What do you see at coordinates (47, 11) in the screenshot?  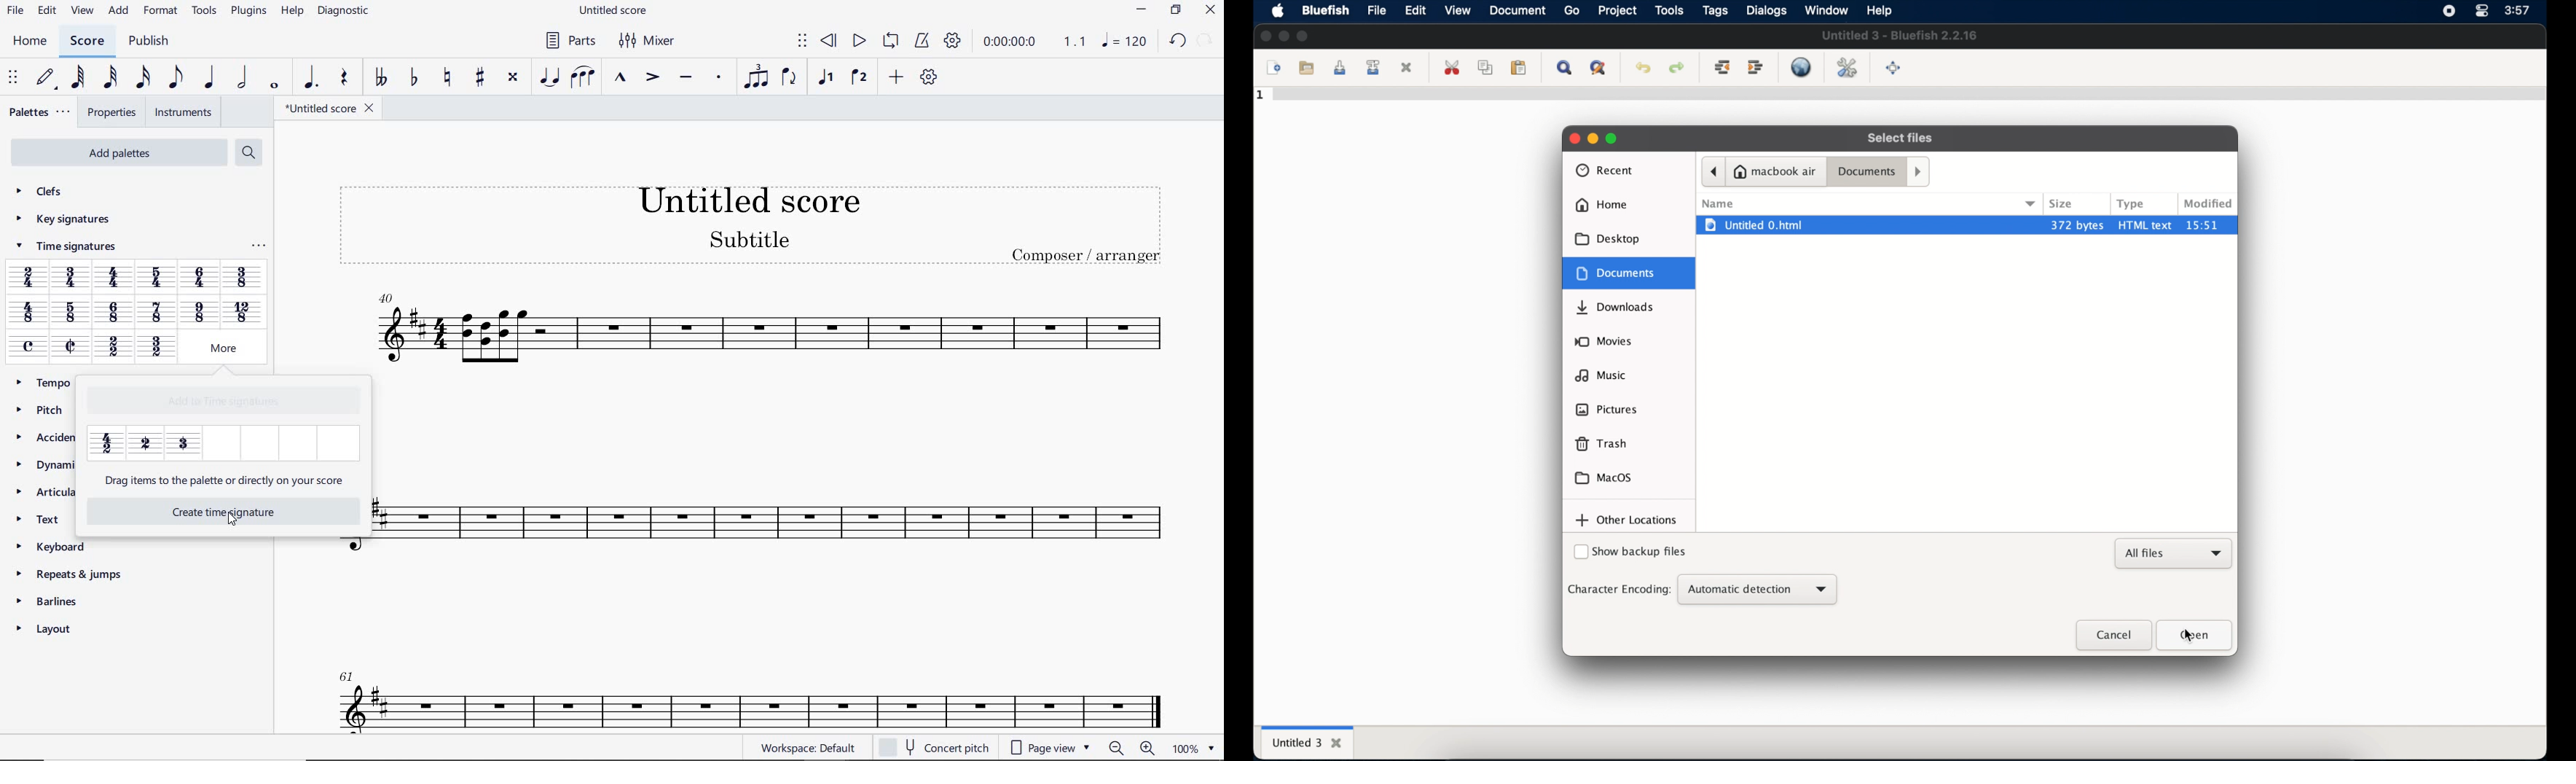 I see `EDIT` at bounding box center [47, 11].